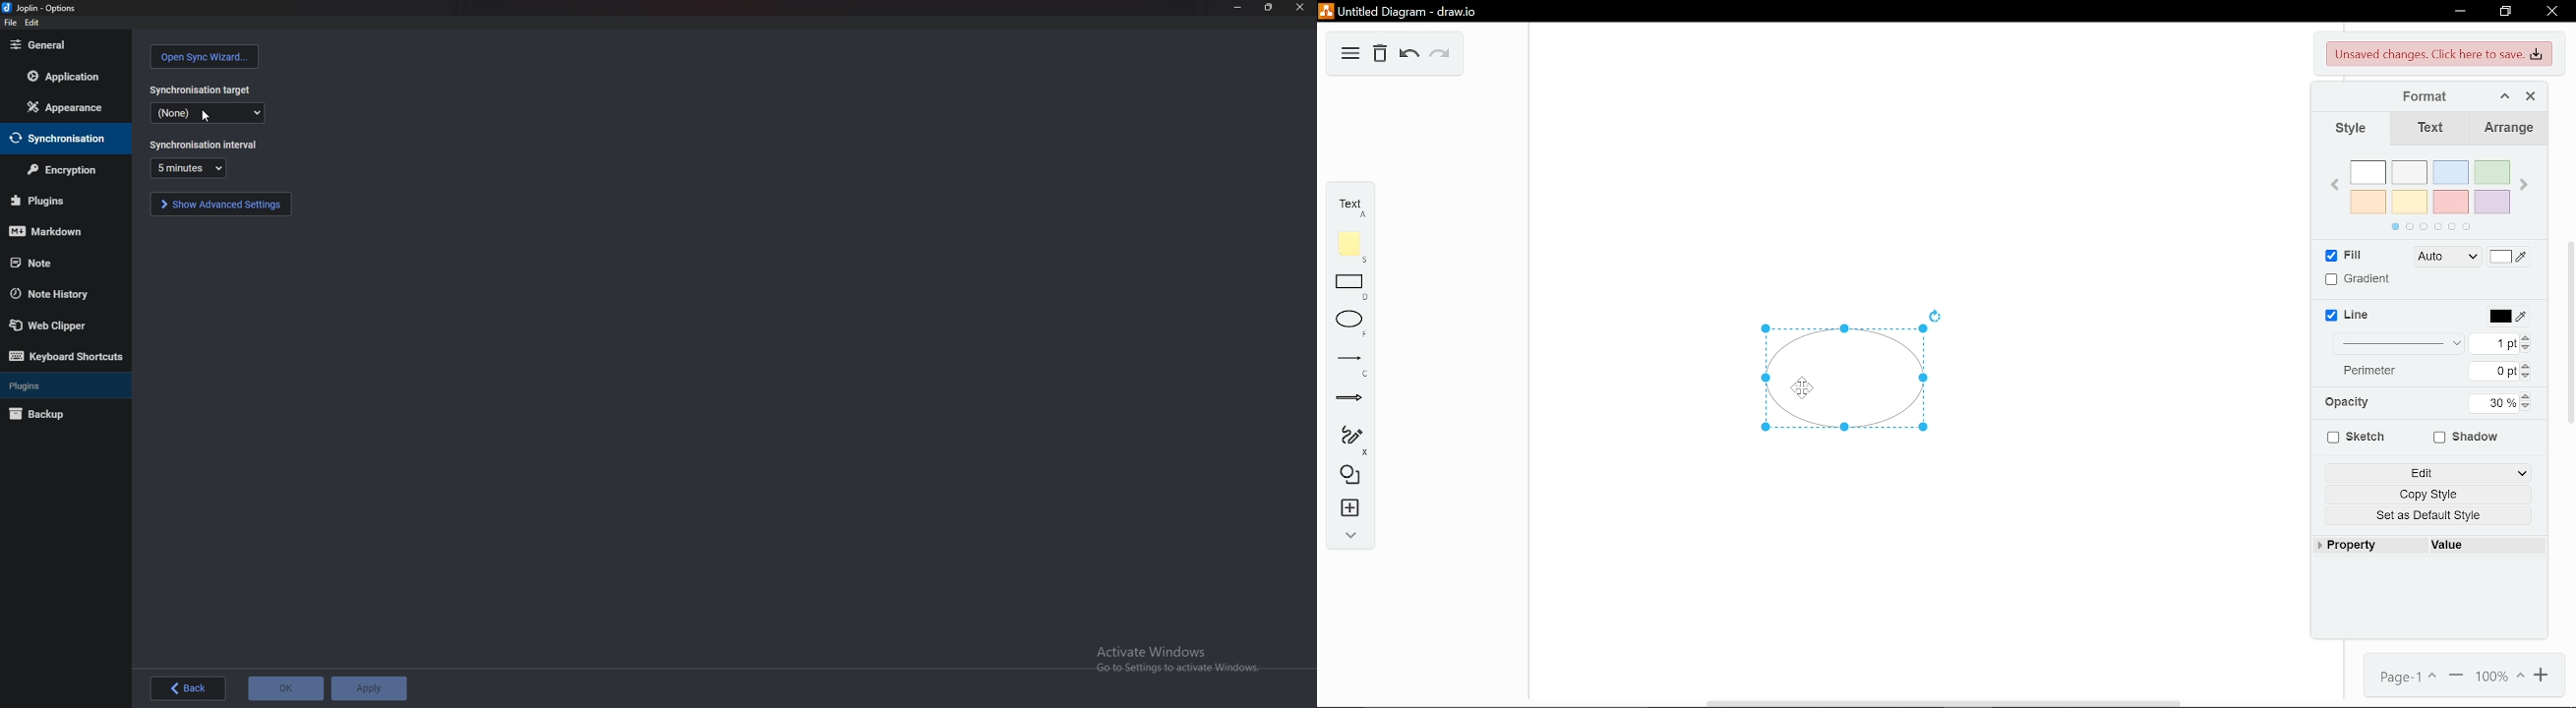 The width and height of the screenshot is (2576, 728). What do you see at coordinates (2429, 473) in the screenshot?
I see `Edit` at bounding box center [2429, 473].